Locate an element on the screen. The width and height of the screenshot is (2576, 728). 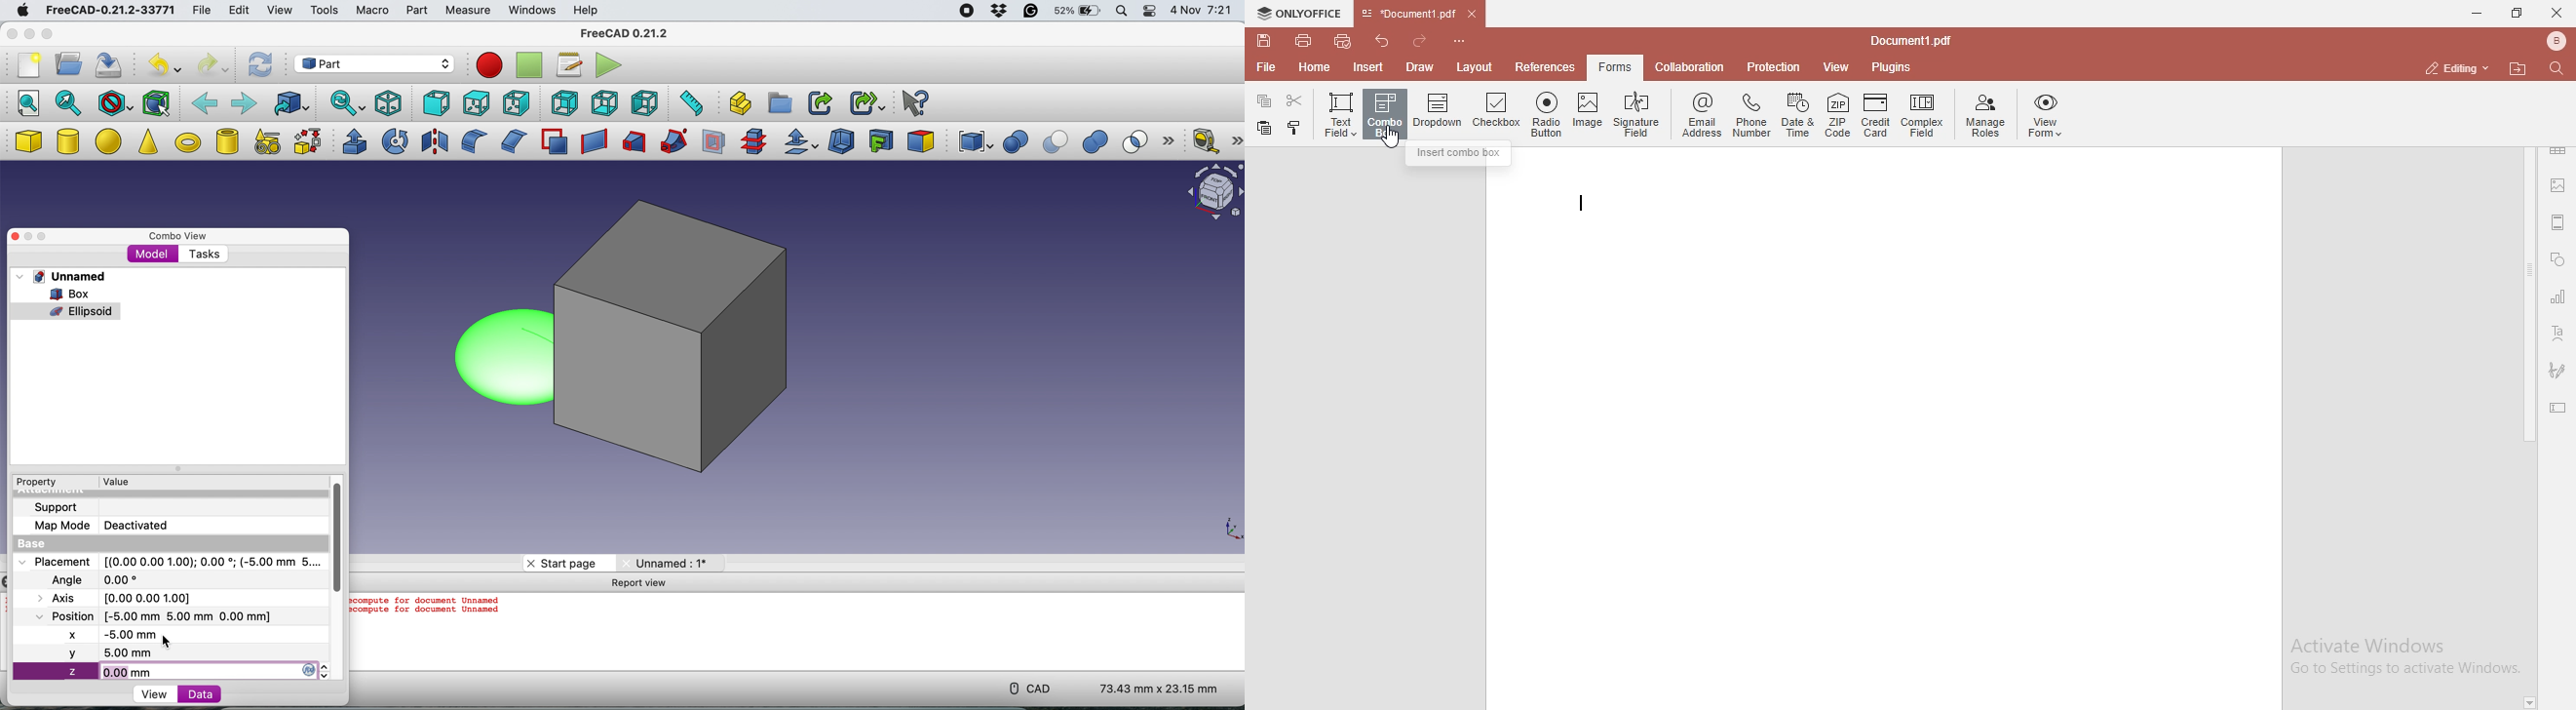
bluetooth is located at coordinates (2551, 41).